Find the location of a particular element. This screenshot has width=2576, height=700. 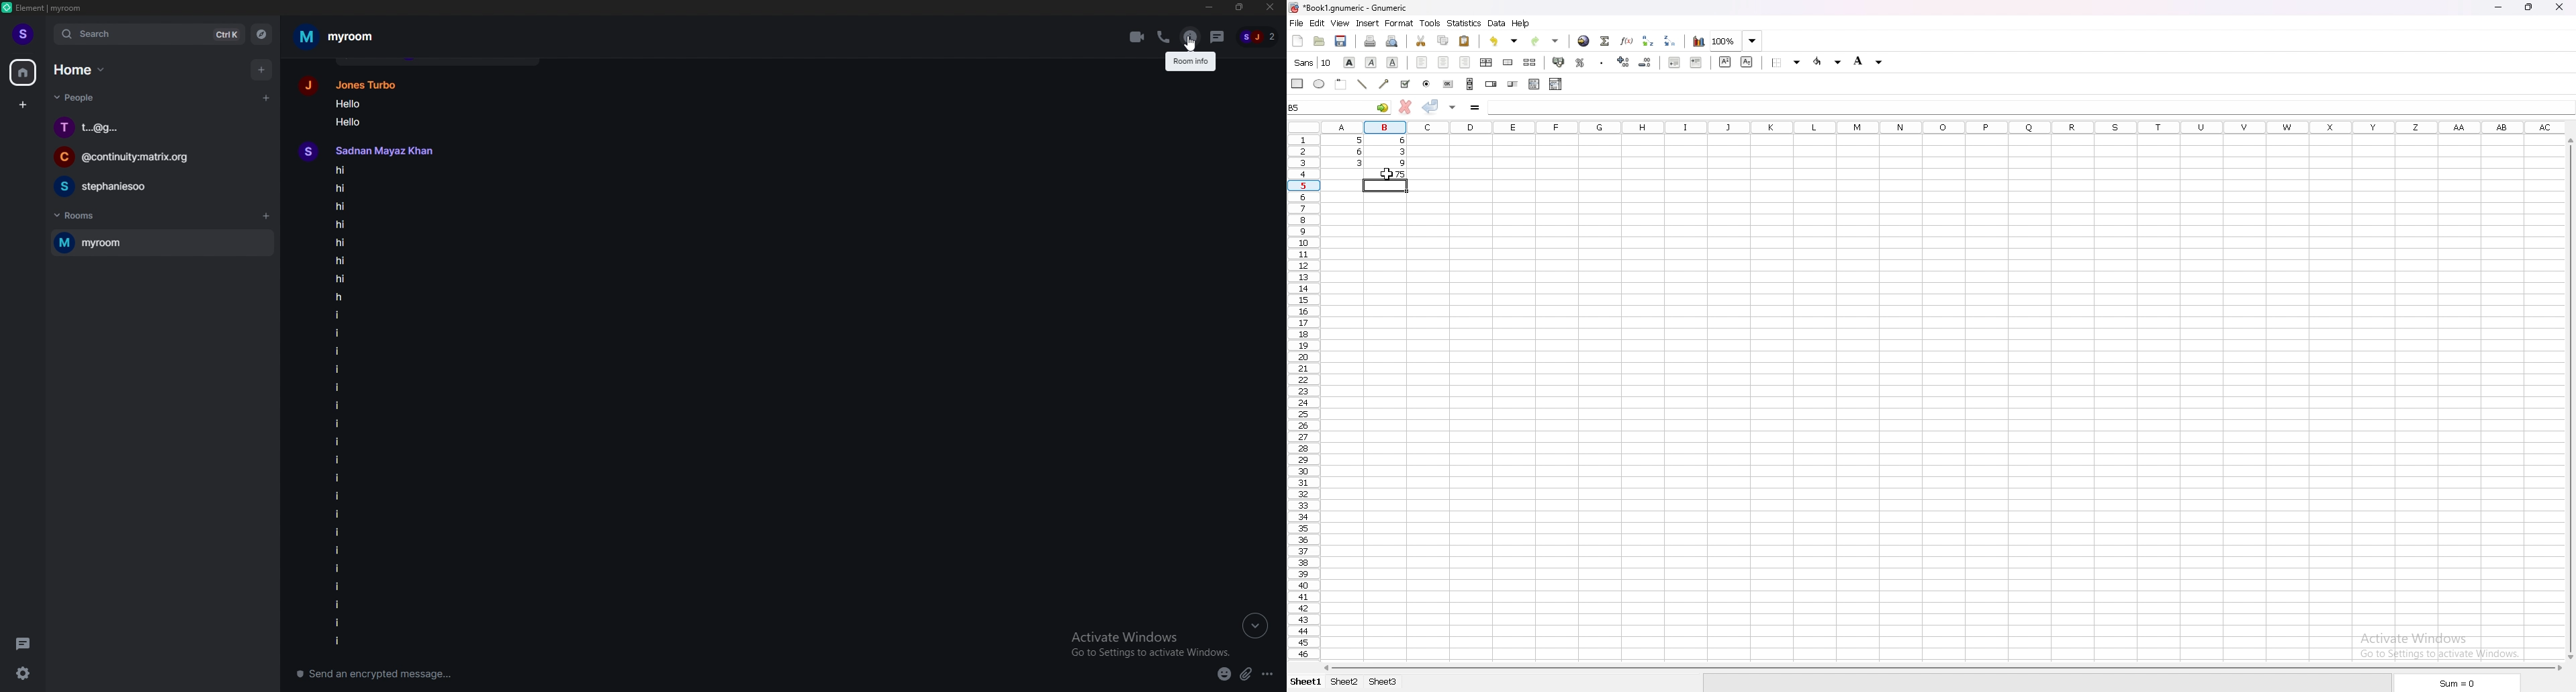

sort ascending is located at coordinates (1647, 40).